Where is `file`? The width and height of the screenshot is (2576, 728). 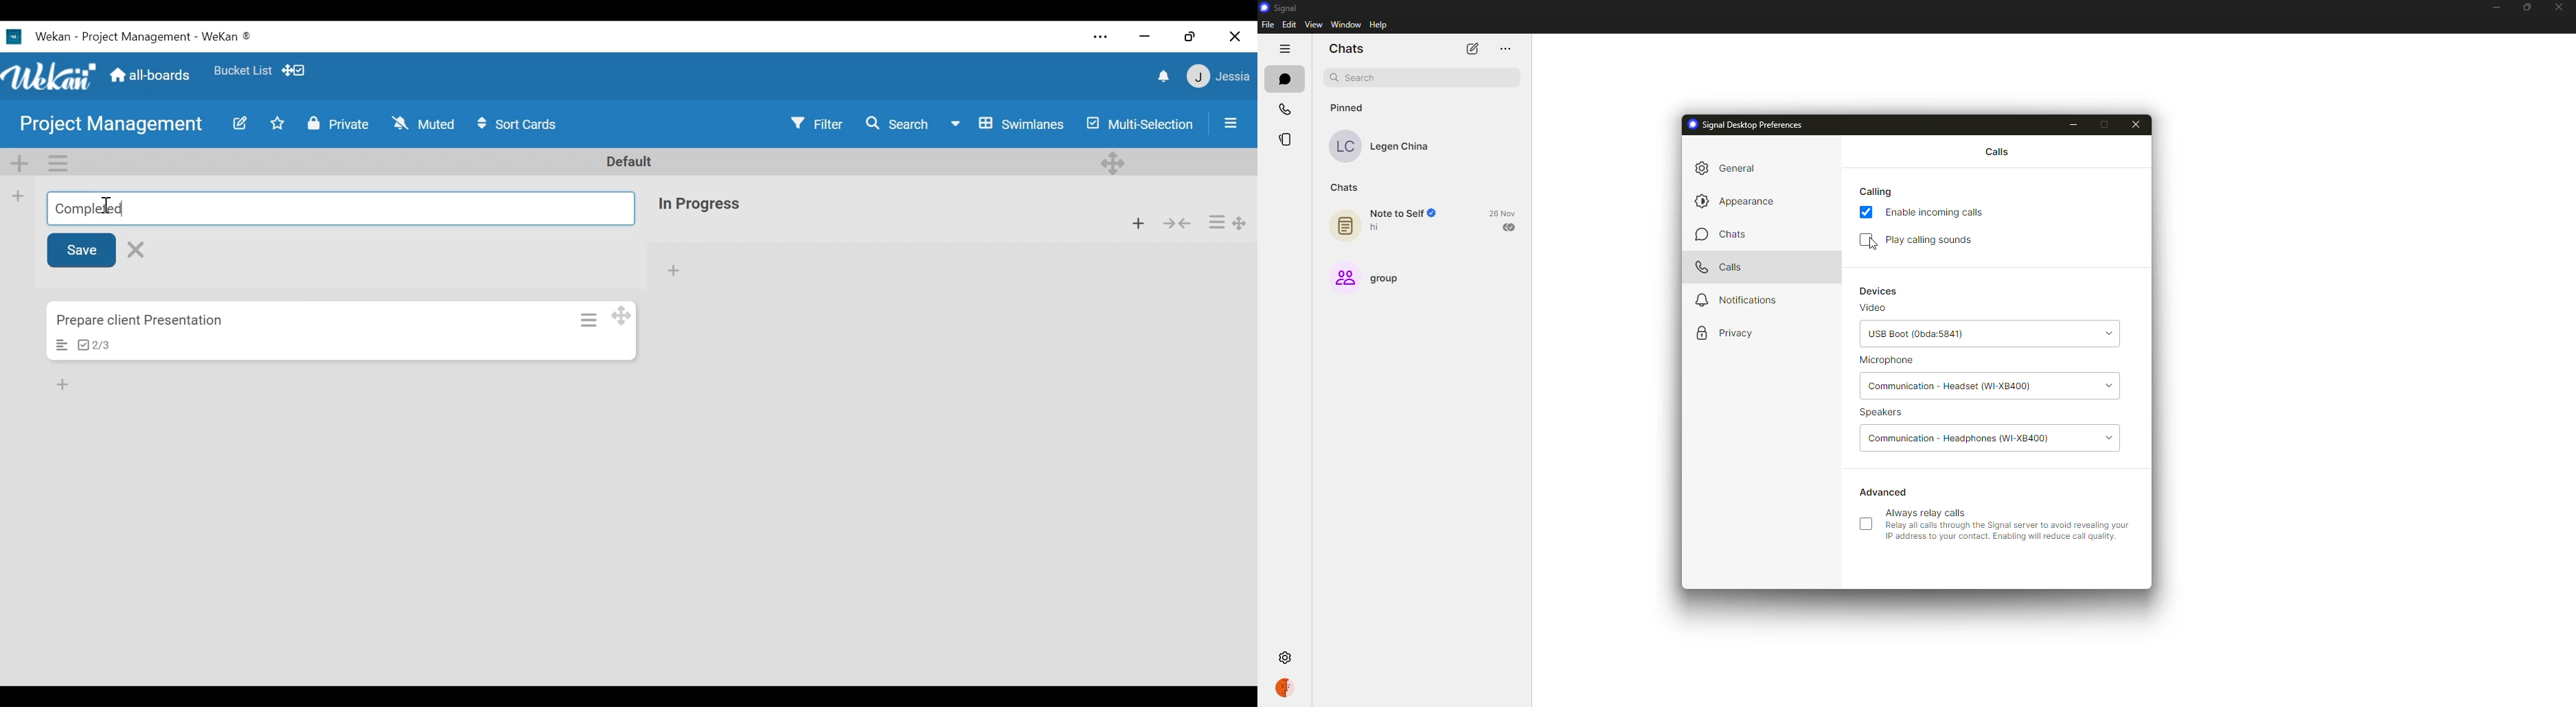 file is located at coordinates (1267, 25).